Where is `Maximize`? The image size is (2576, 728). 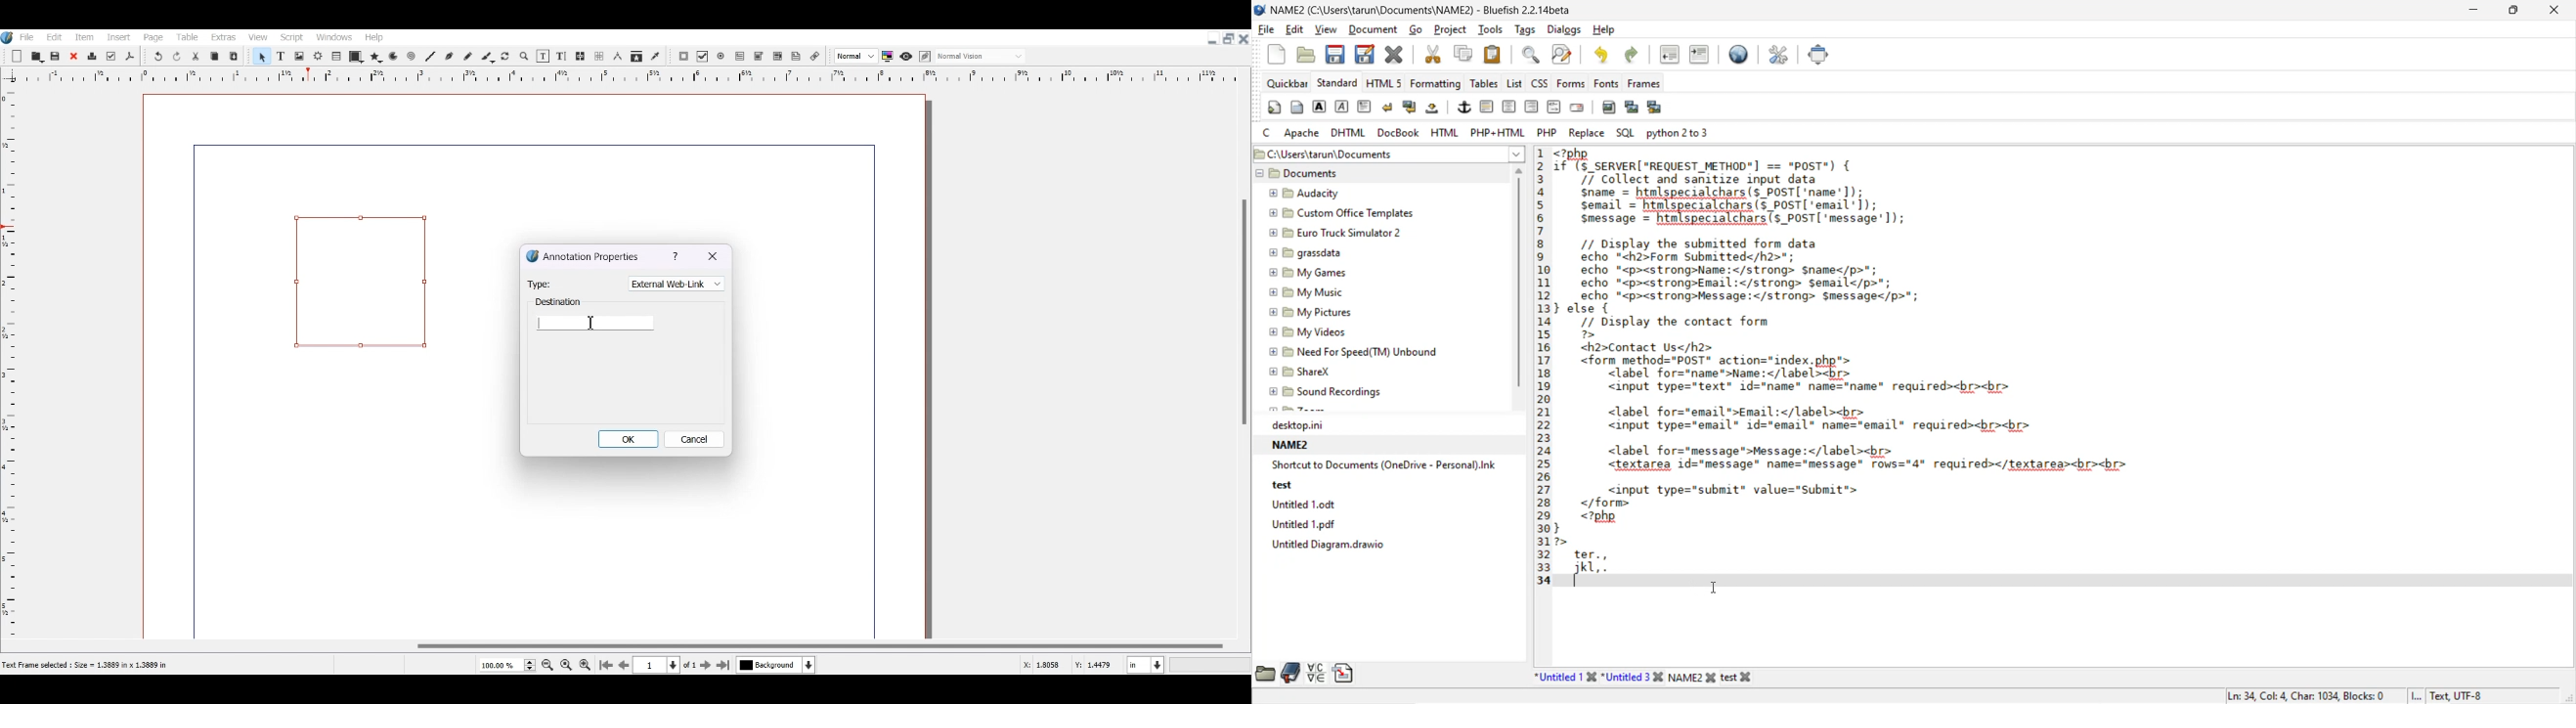
Maximize is located at coordinates (1228, 37).